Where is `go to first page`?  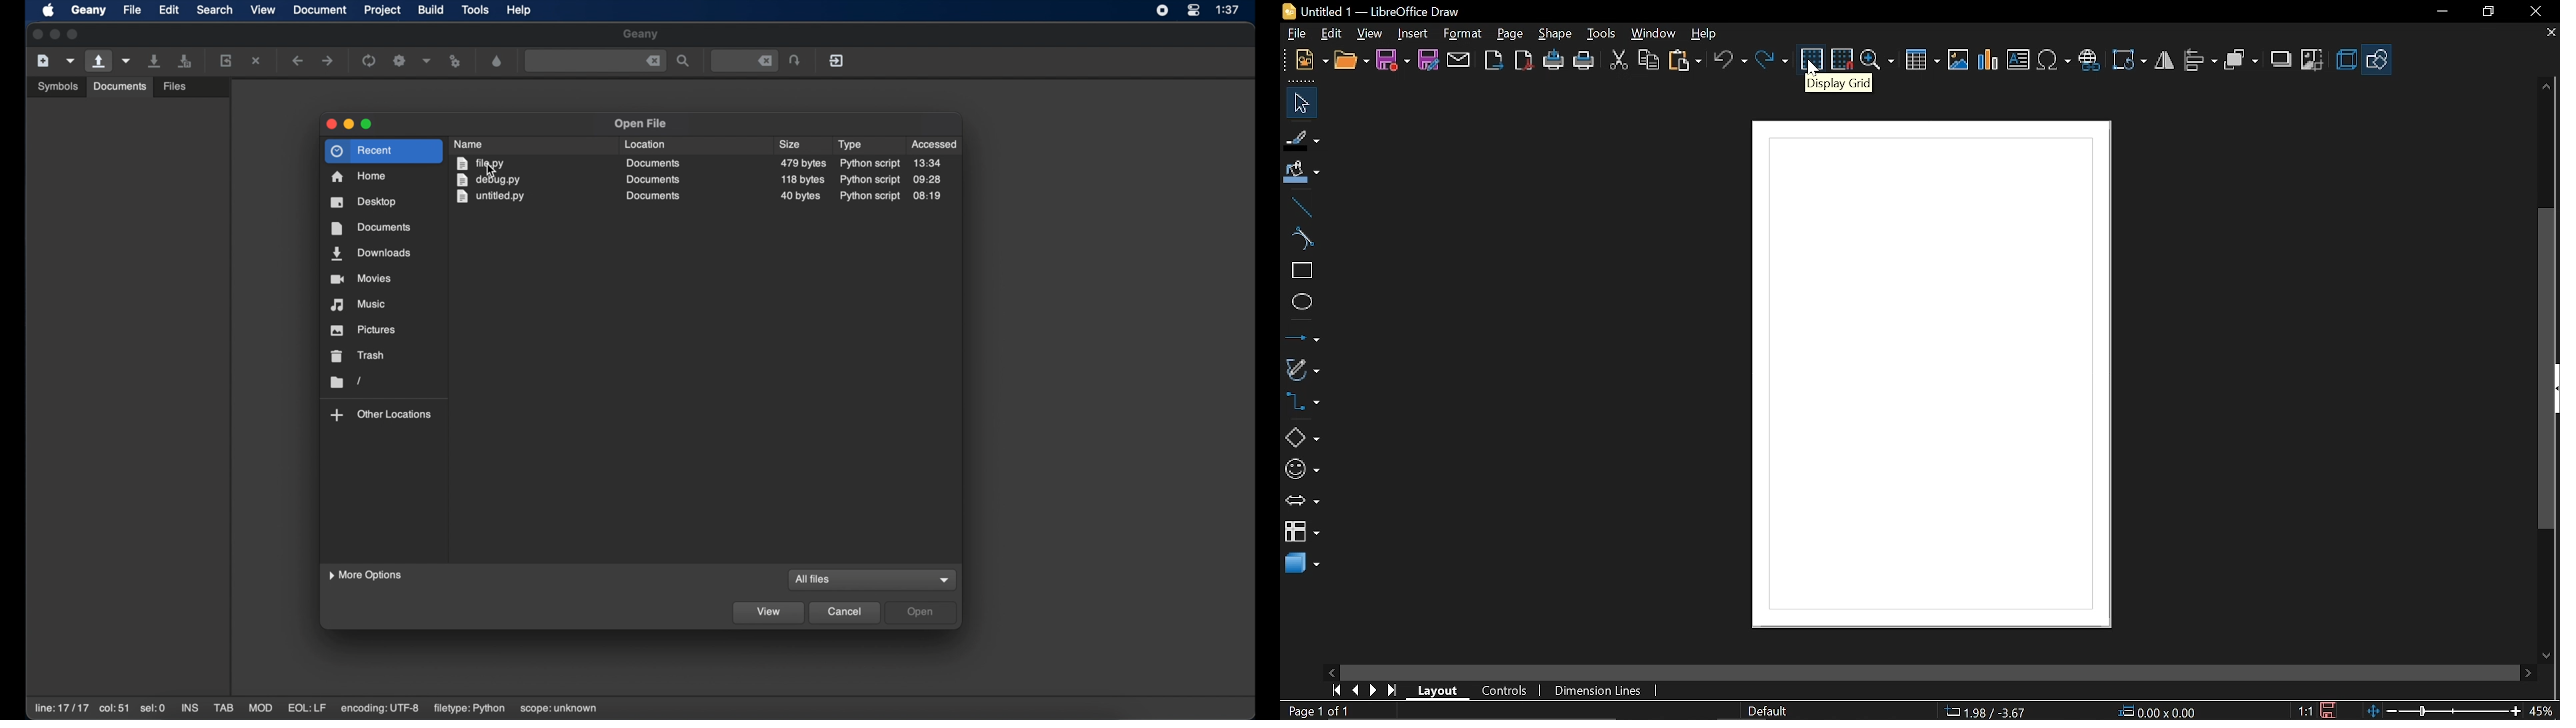
go to first page is located at coordinates (1336, 691).